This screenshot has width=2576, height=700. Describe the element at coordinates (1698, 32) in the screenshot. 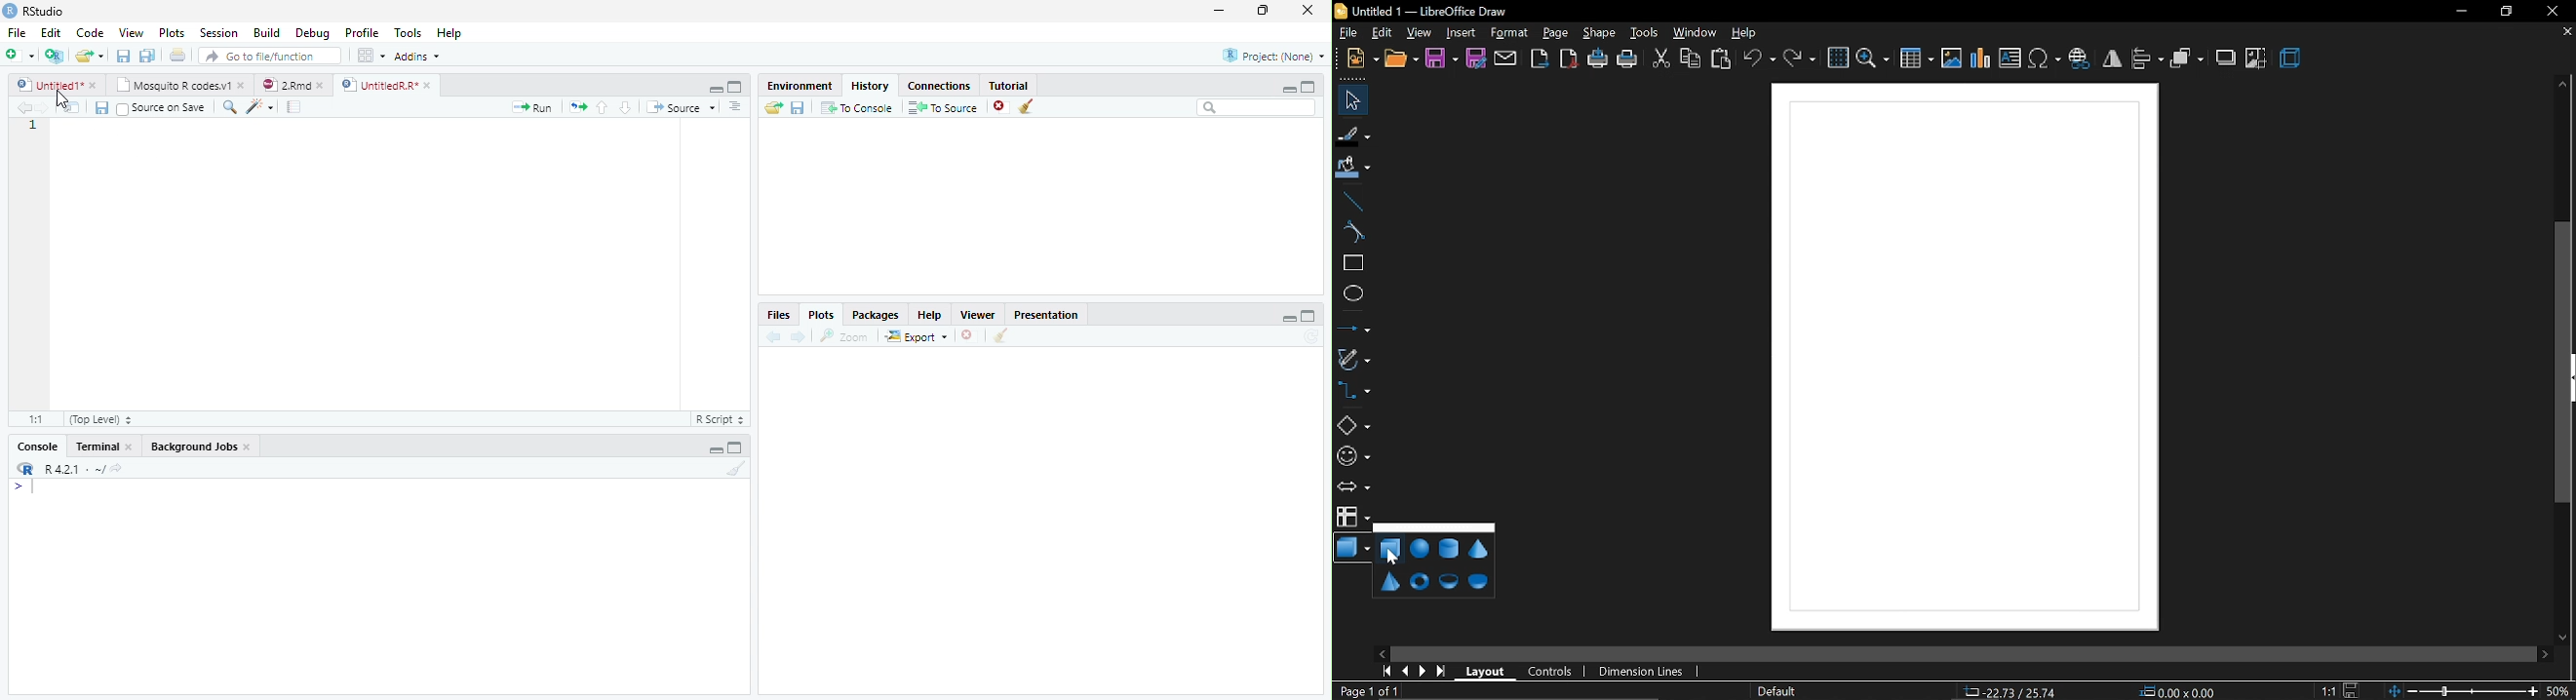

I see `window` at that location.